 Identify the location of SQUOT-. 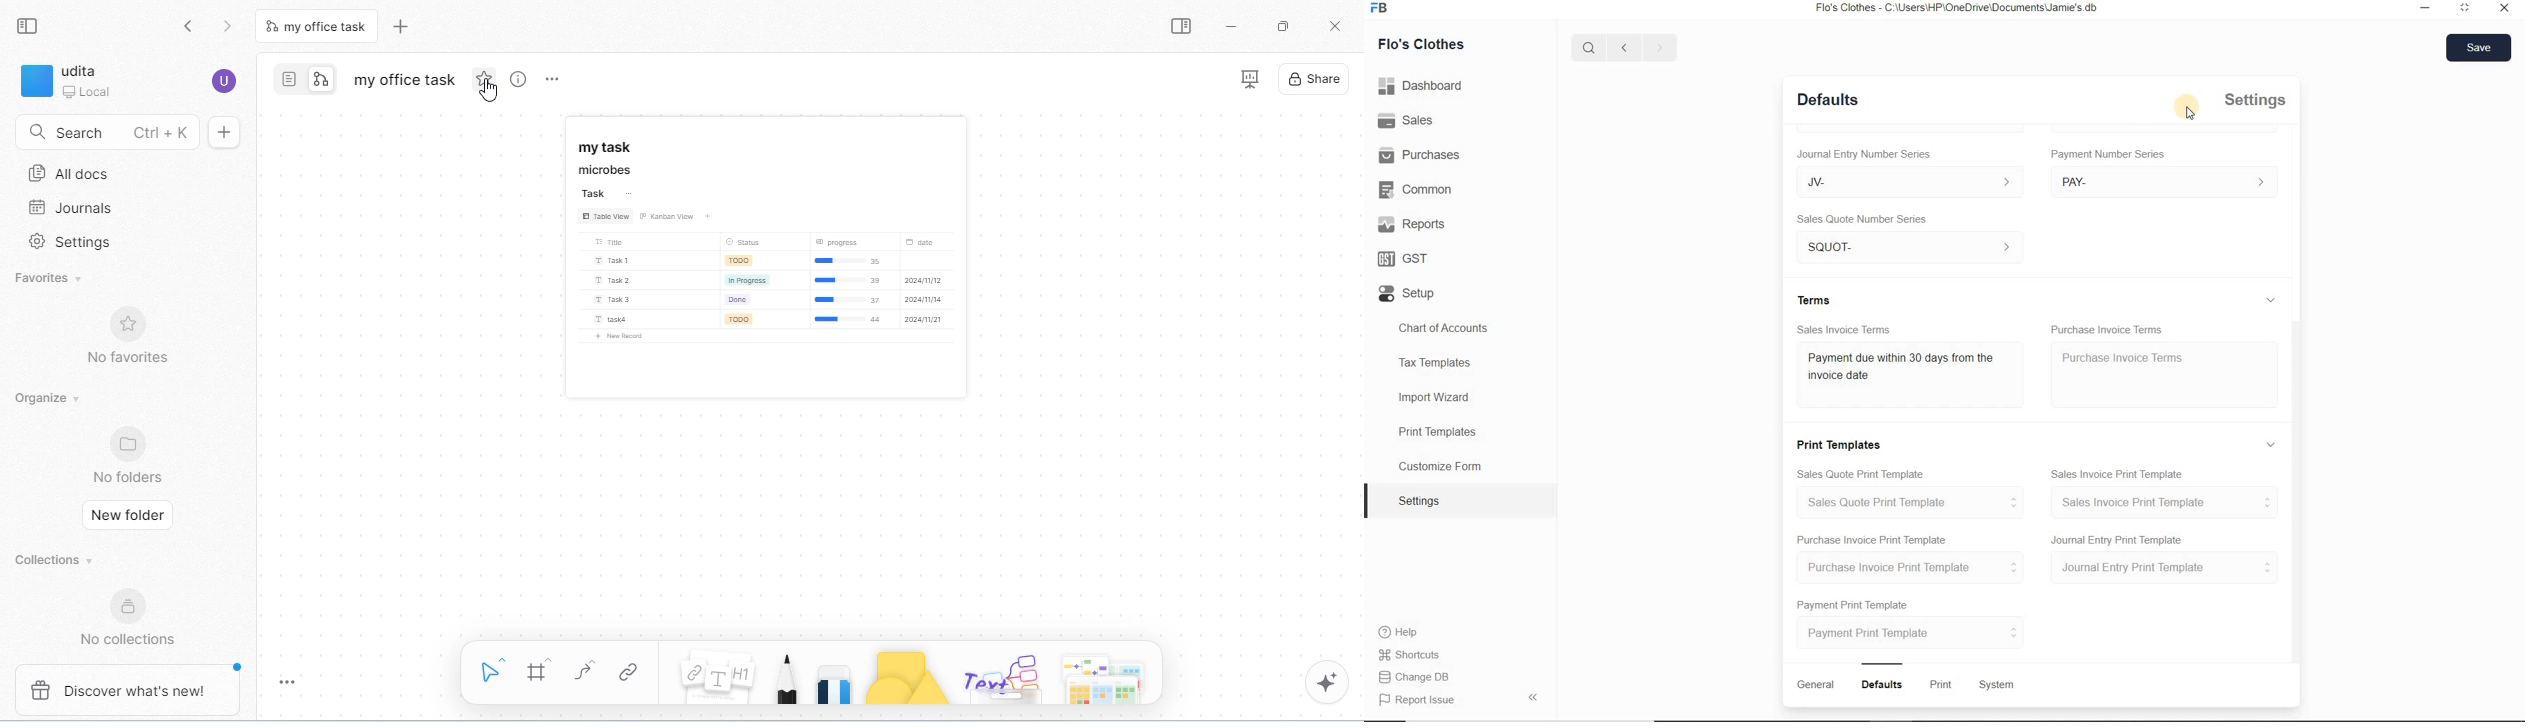
(1910, 247).